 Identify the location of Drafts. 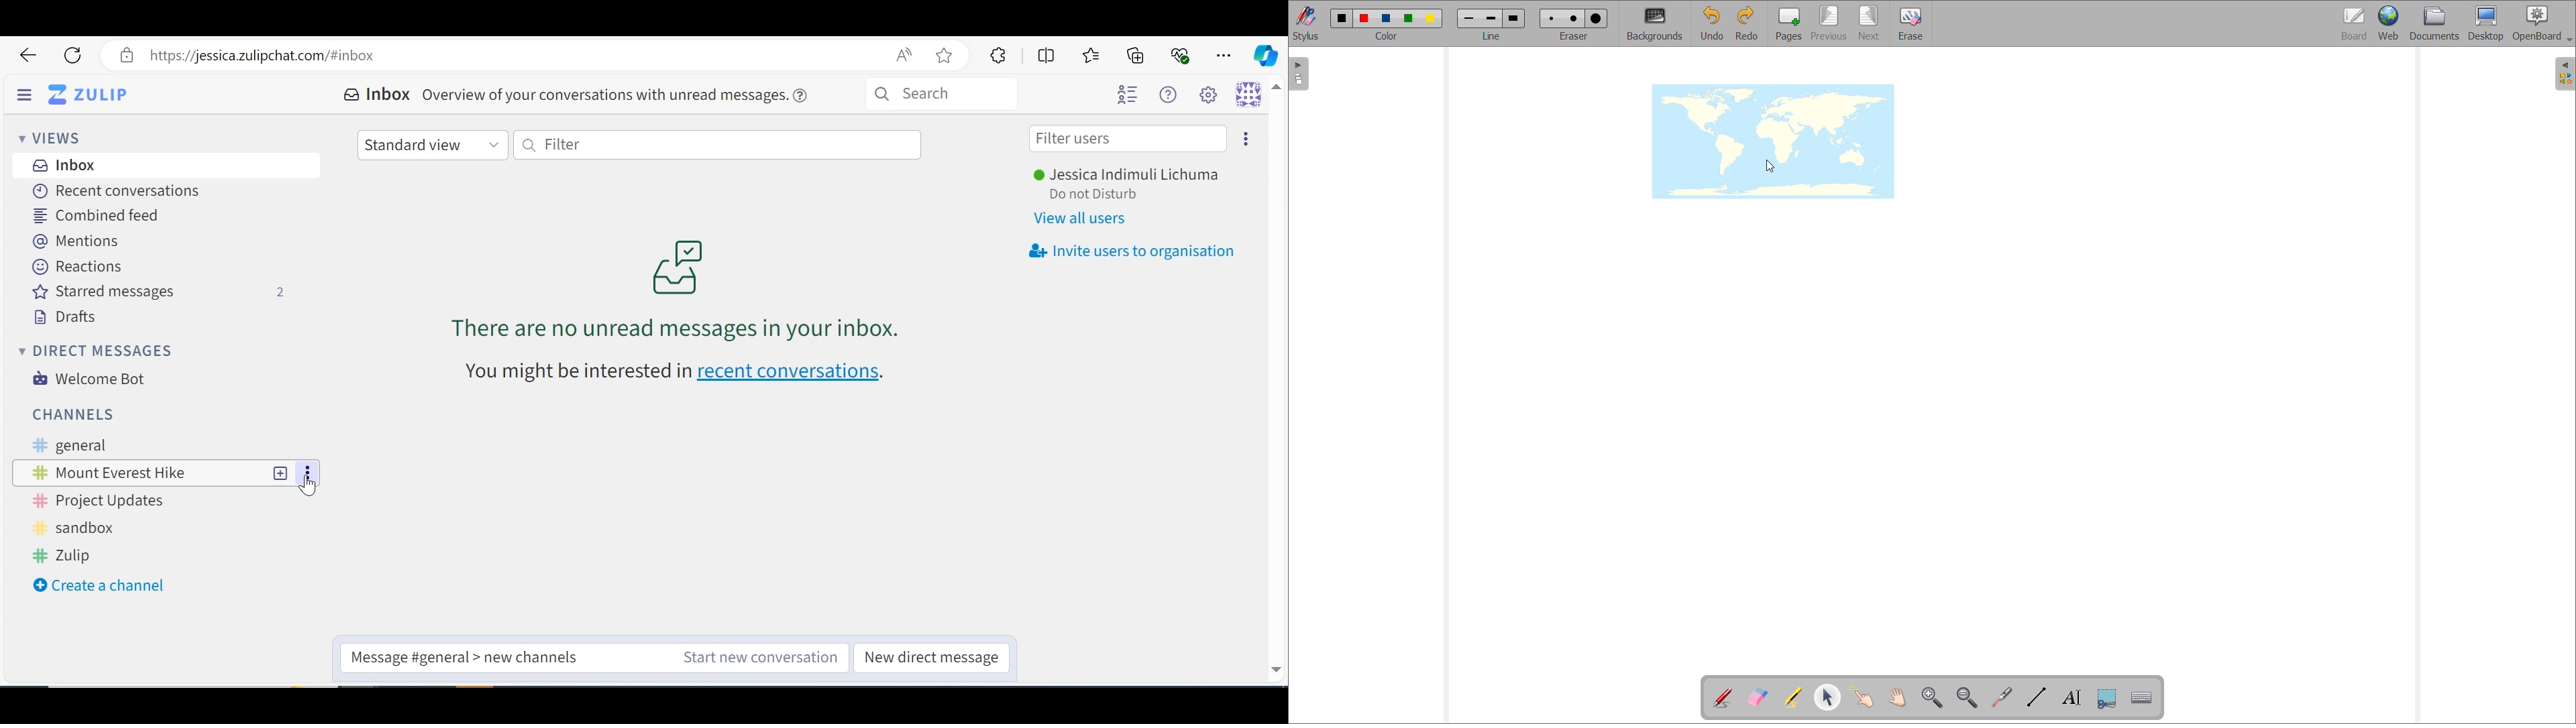
(65, 317).